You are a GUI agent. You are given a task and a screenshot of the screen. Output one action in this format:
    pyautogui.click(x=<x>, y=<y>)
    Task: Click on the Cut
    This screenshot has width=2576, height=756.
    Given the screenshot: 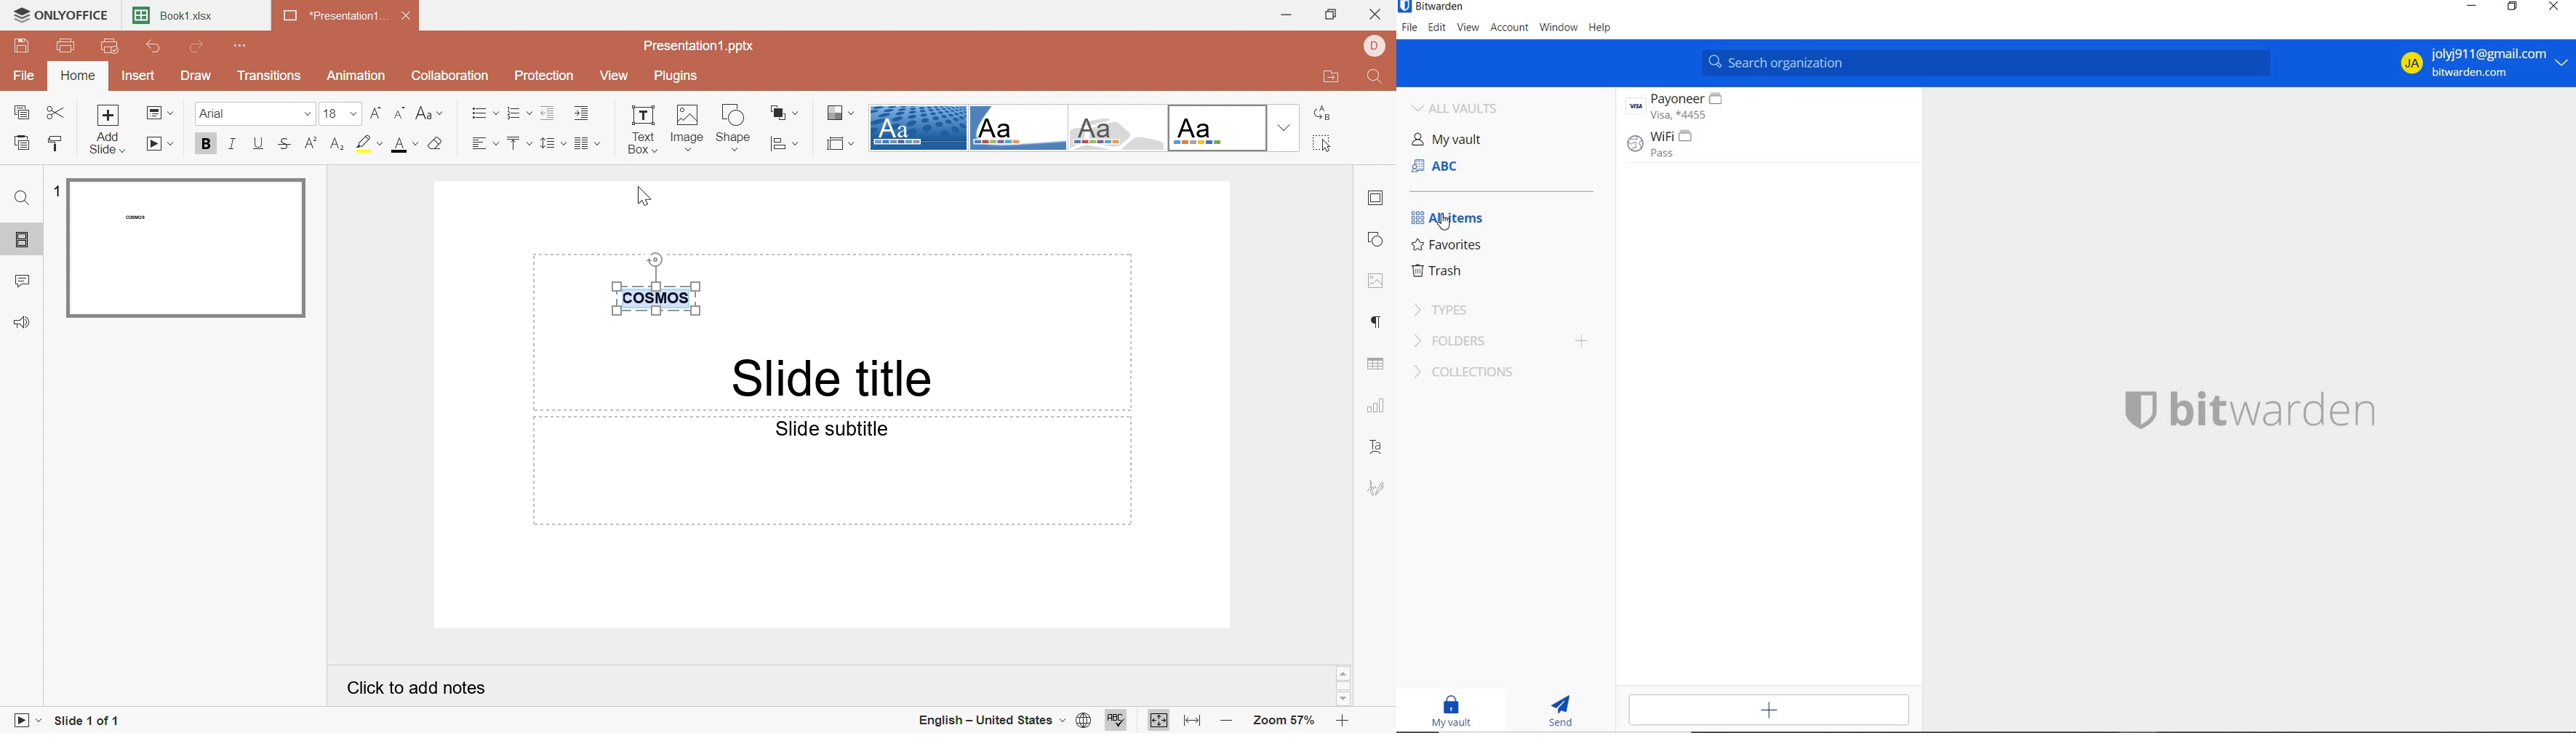 What is the action you would take?
    pyautogui.click(x=51, y=113)
    